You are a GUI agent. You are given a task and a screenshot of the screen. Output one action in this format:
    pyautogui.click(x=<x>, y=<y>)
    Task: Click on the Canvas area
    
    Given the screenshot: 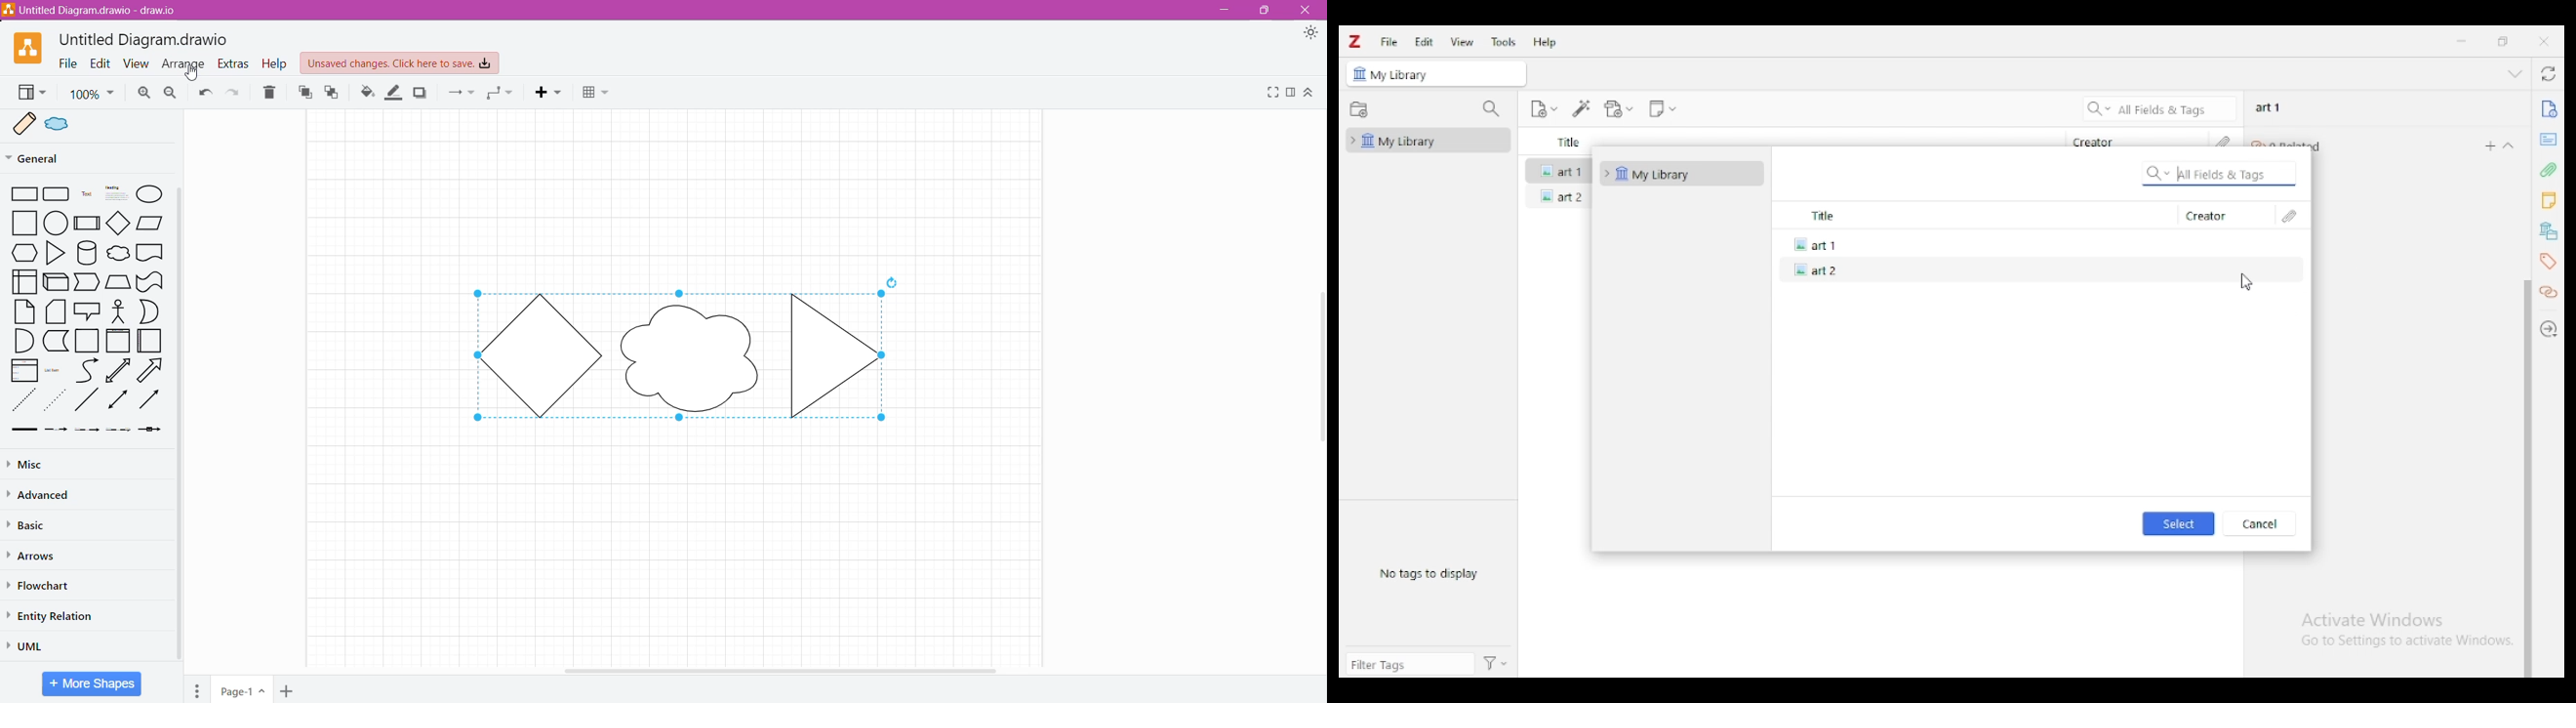 What is the action you would take?
    pyautogui.click(x=676, y=538)
    